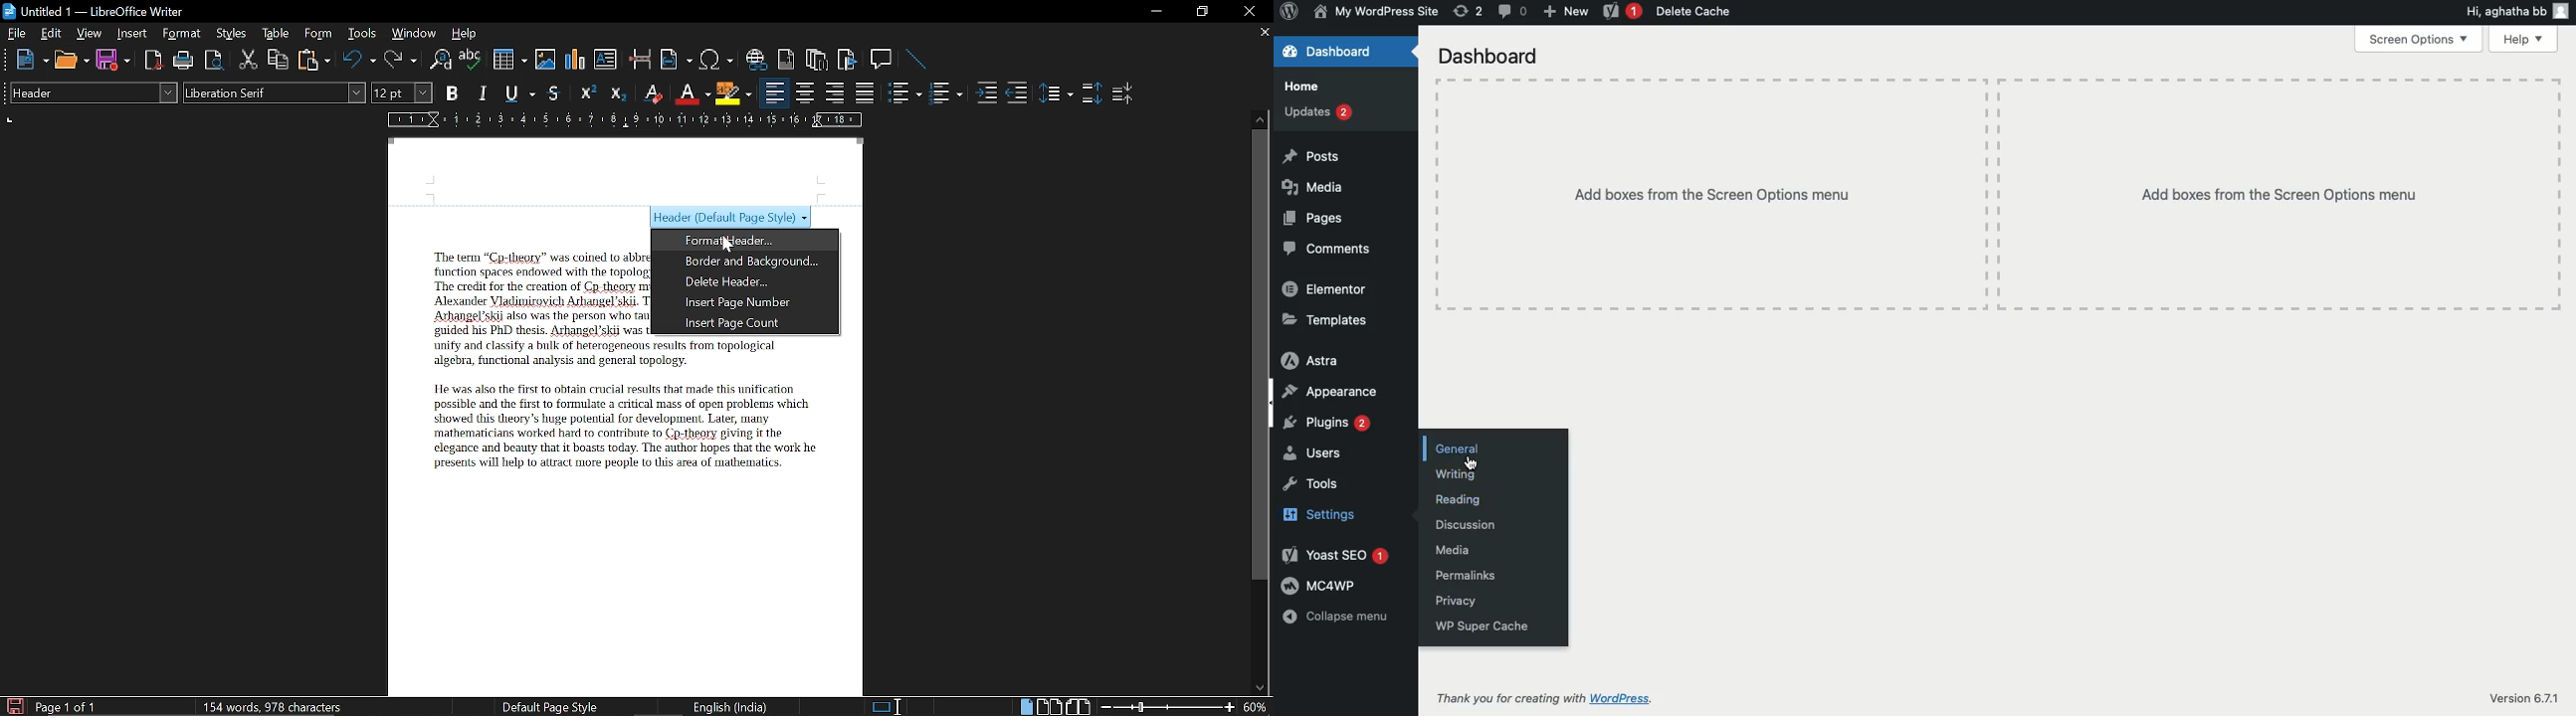 Image resolution: width=2576 pixels, height=728 pixels. Describe the element at coordinates (837, 92) in the screenshot. I see `Align right` at that location.